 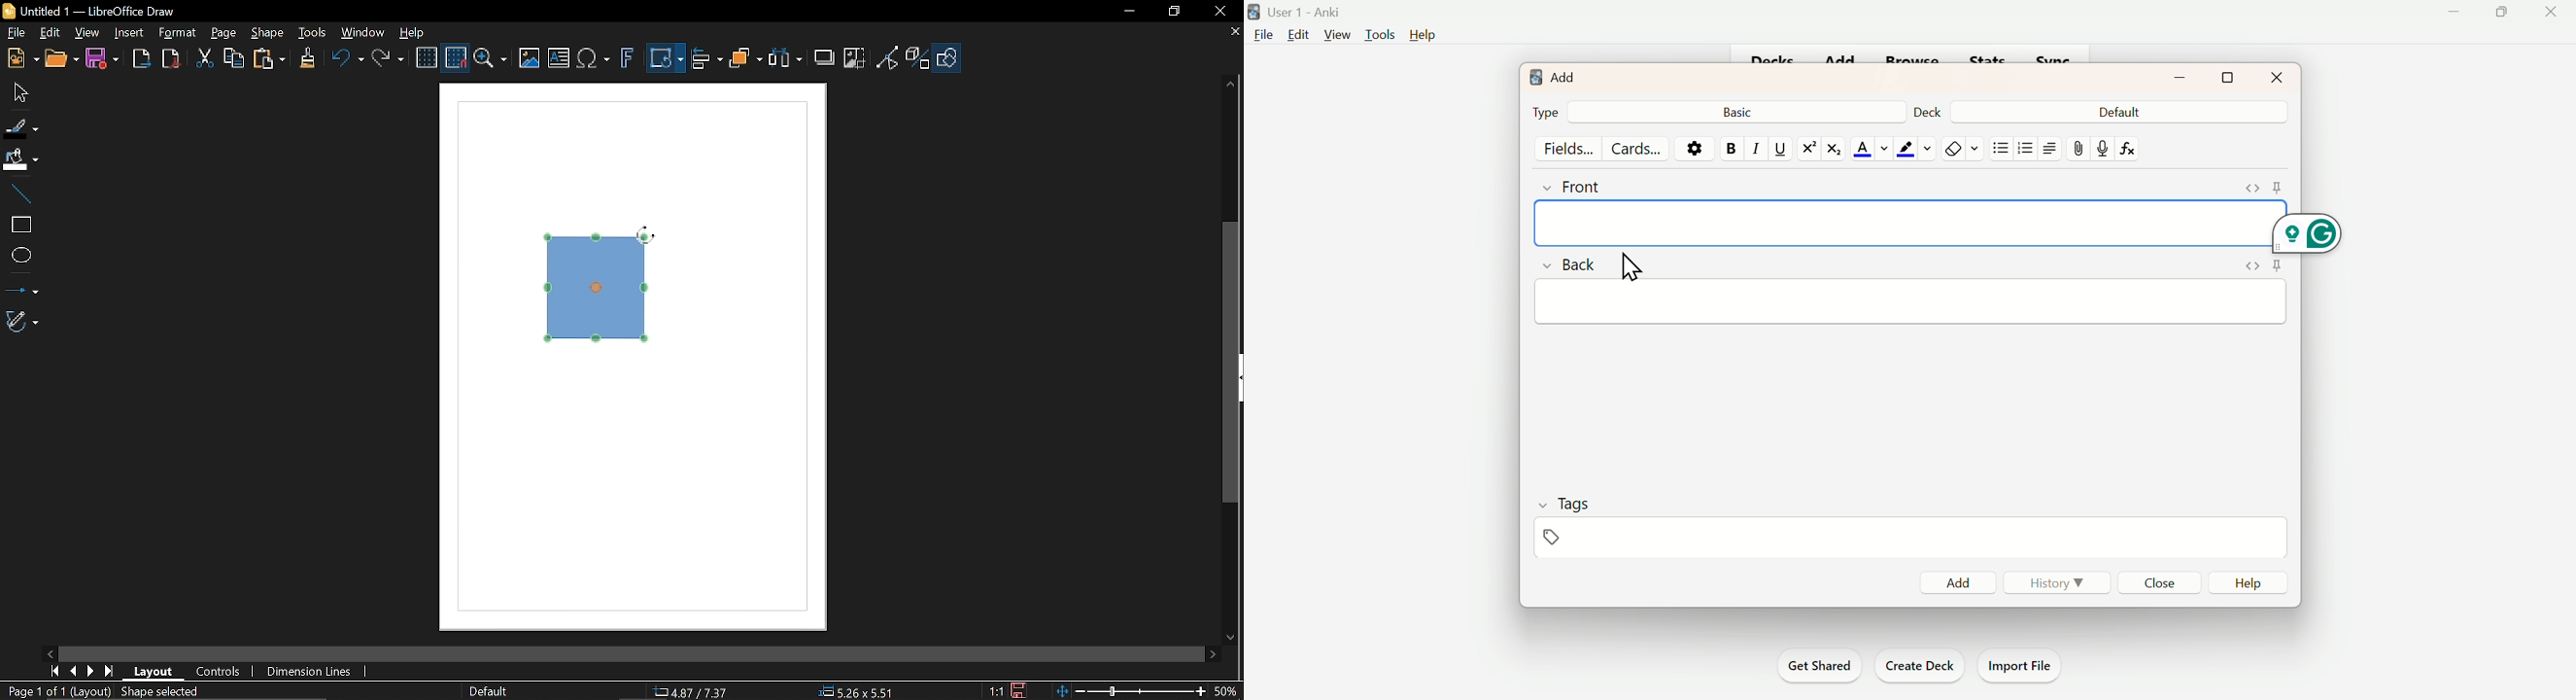 What do you see at coordinates (1551, 538) in the screenshot?
I see `Pin` at bounding box center [1551, 538].